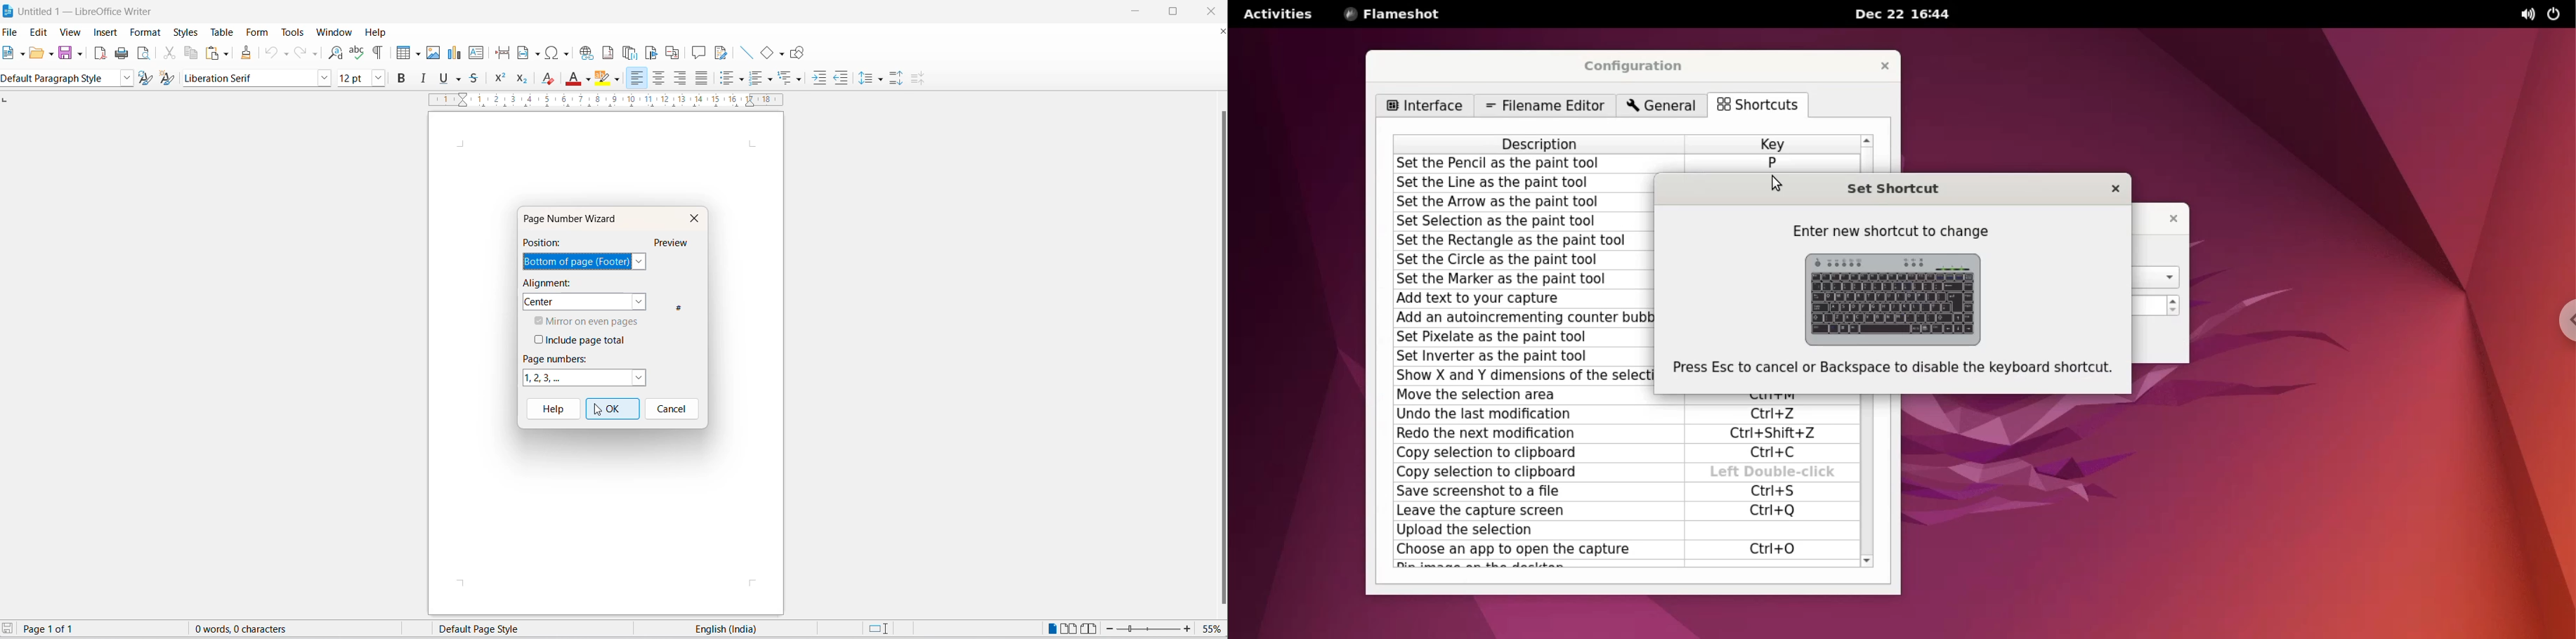 Image resolution: width=2576 pixels, height=644 pixels. I want to click on Ctrl + Shift + Z, so click(1779, 435).